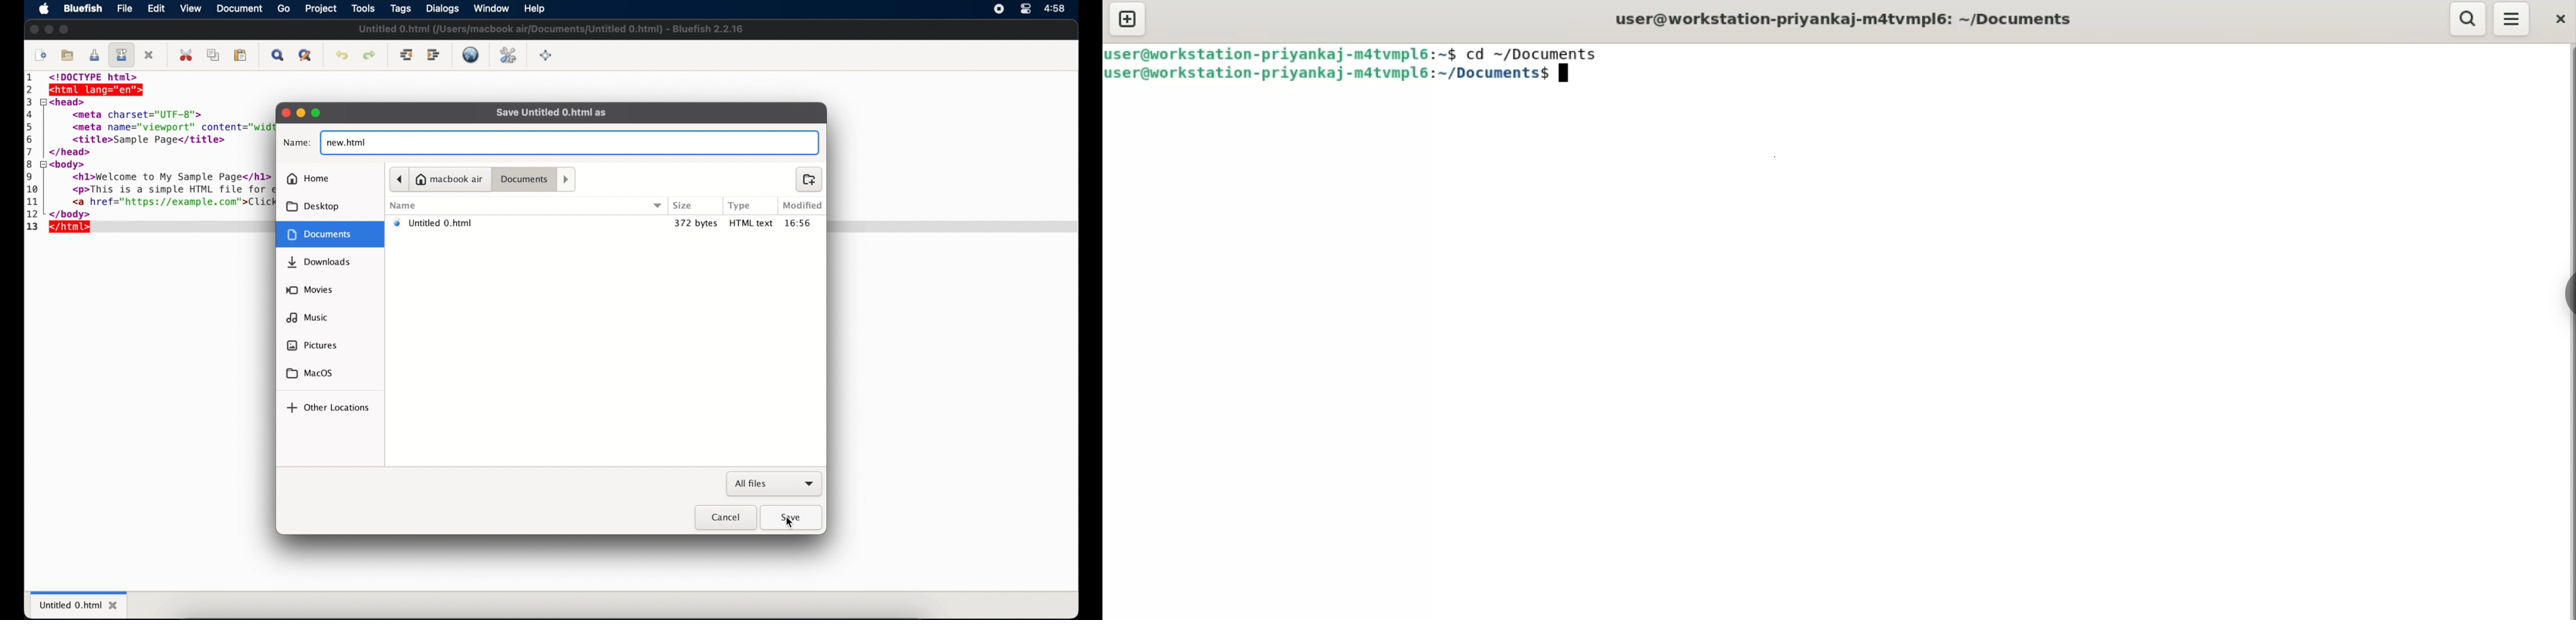 The width and height of the screenshot is (2576, 644). I want to click on time, so click(1056, 9).